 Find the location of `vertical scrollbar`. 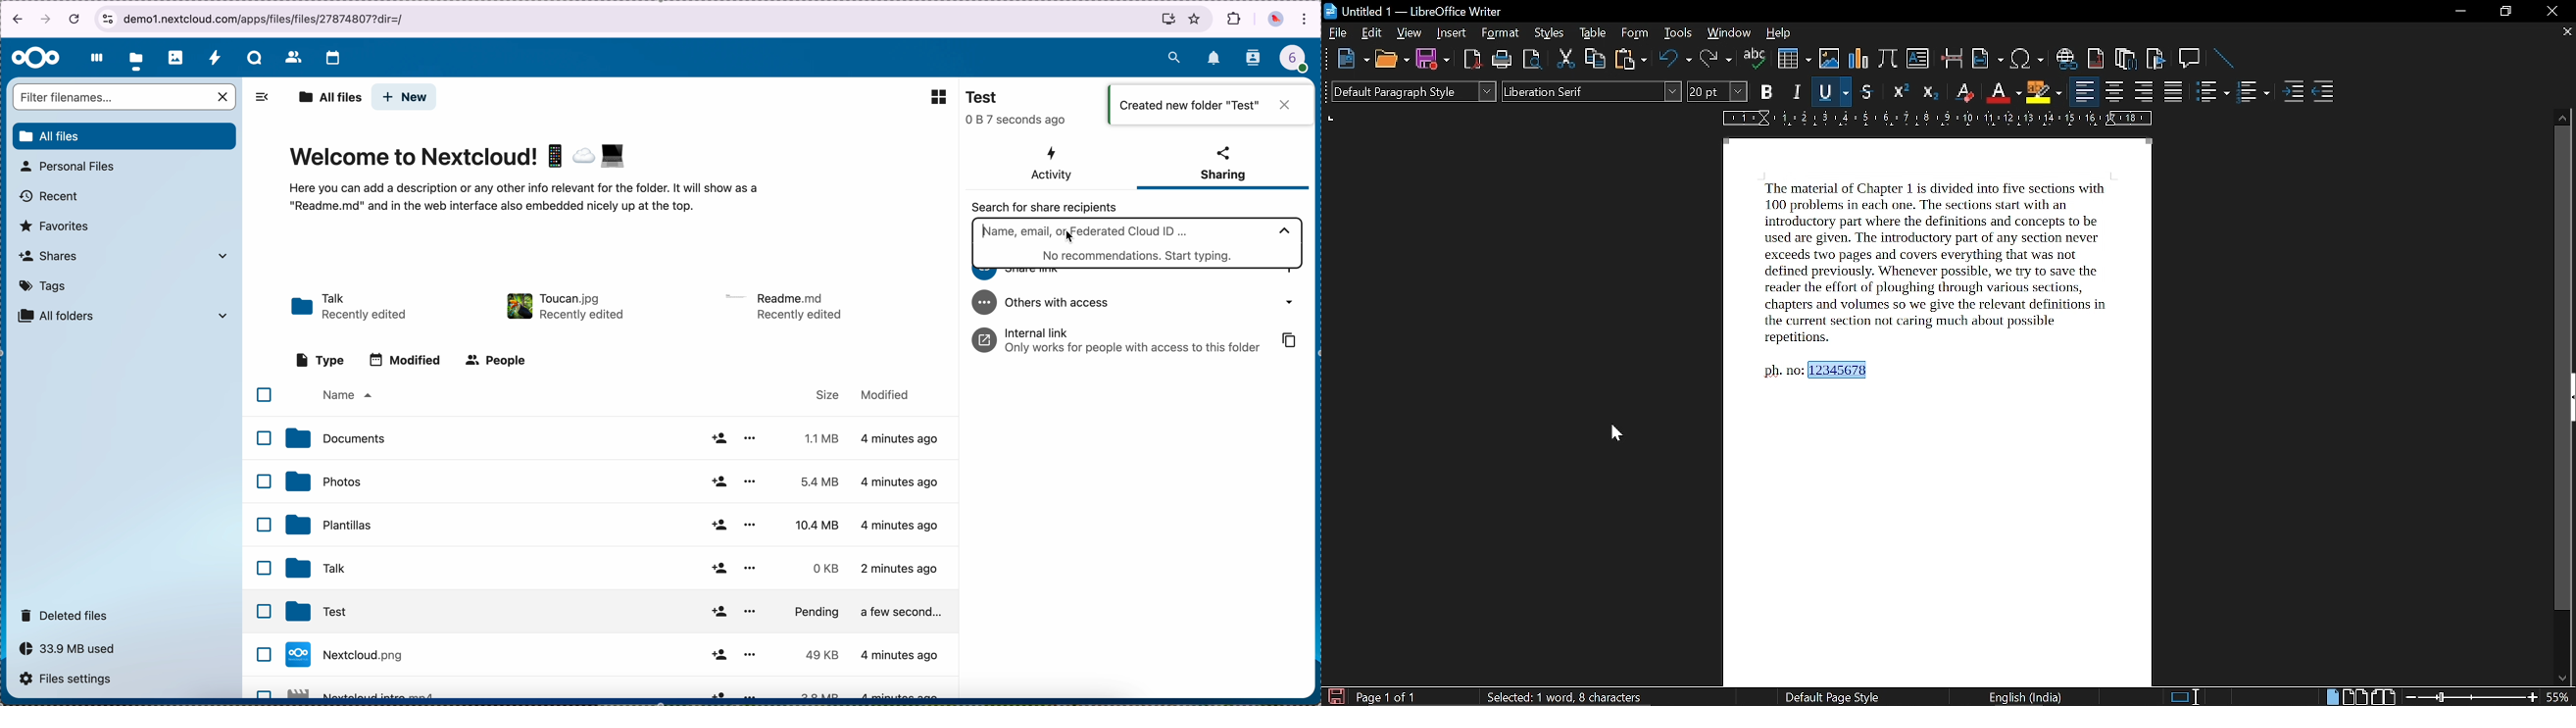

vertical scrollbar is located at coordinates (2562, 369).